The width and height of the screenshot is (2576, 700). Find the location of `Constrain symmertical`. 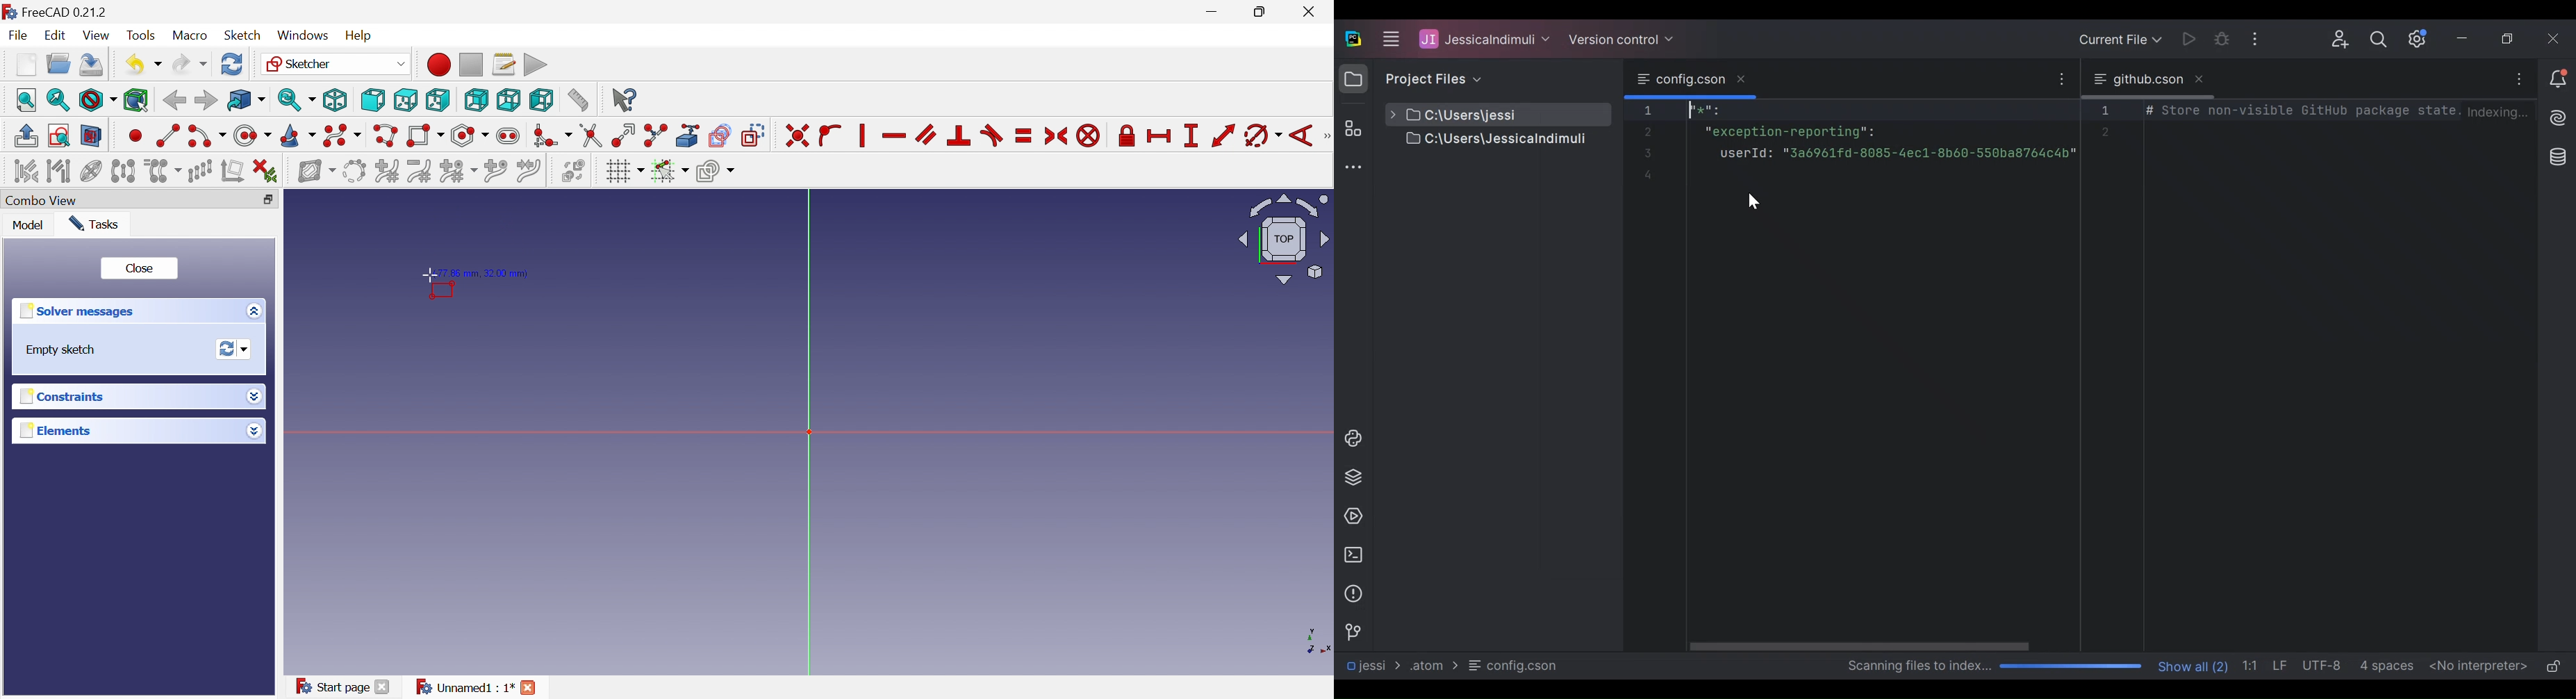

Constrain symmertical is located at coordinates (1057, 136).